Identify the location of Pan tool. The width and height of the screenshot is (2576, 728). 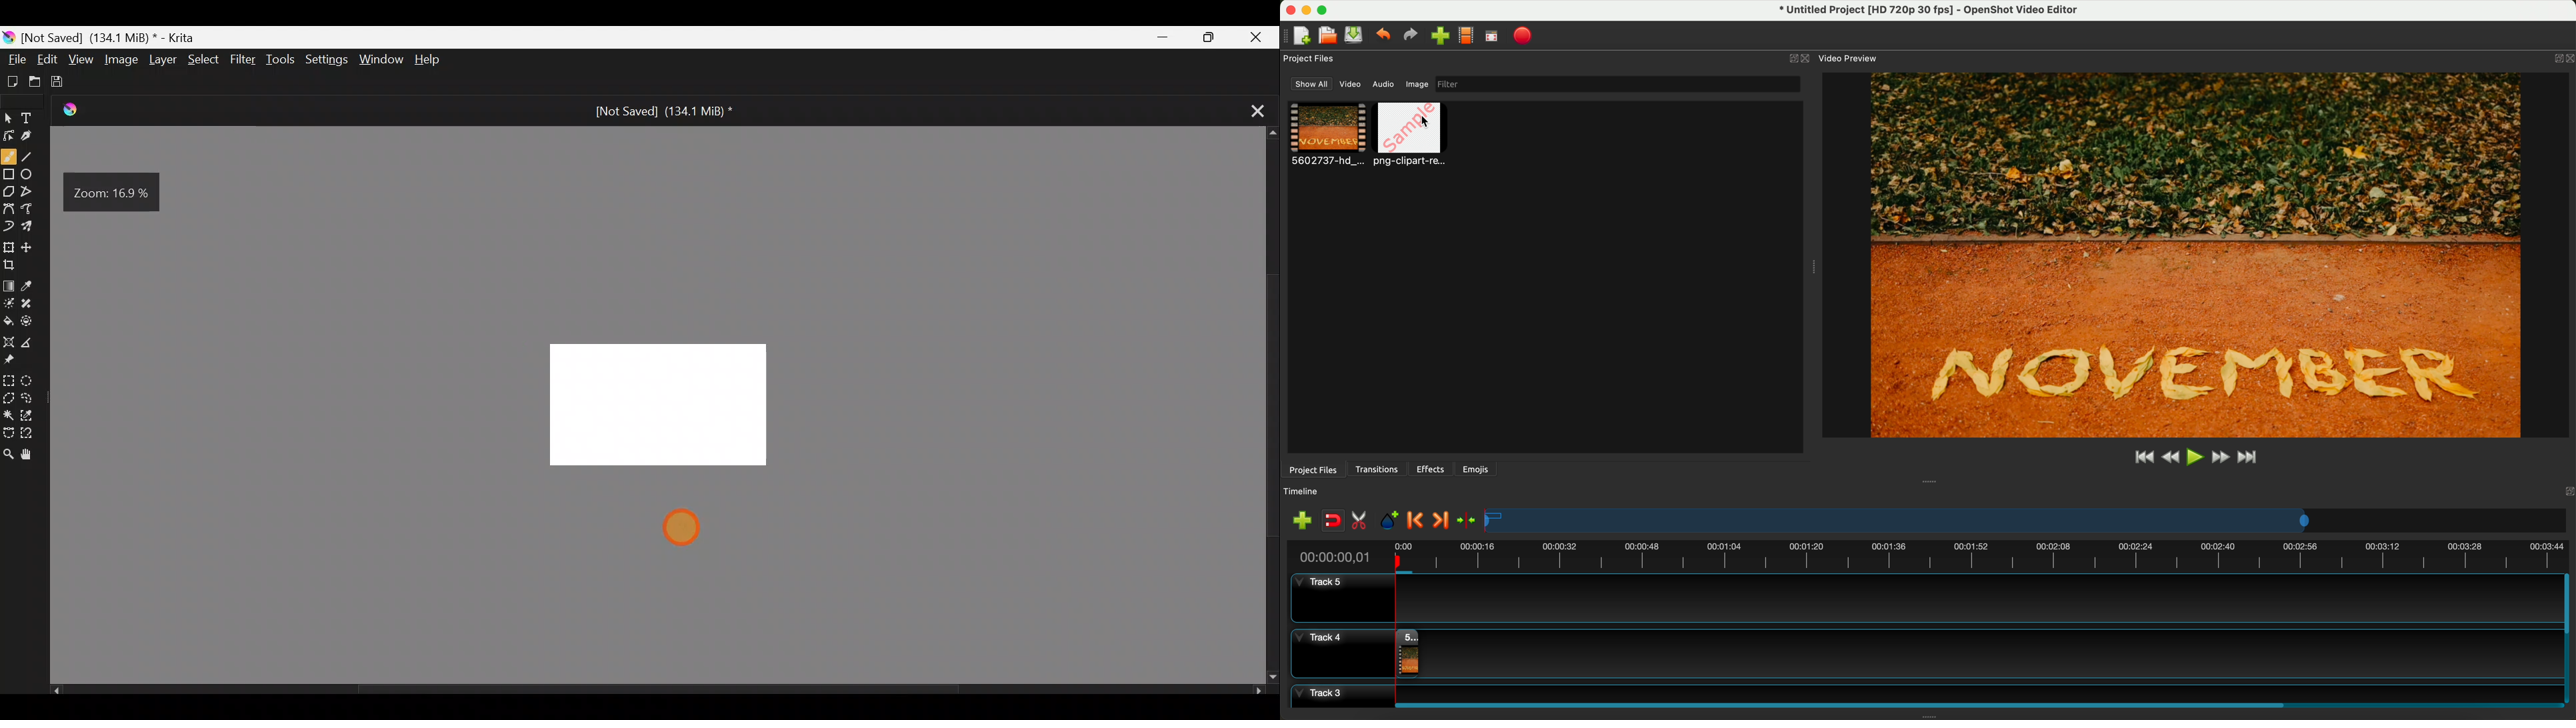
(29, 455).